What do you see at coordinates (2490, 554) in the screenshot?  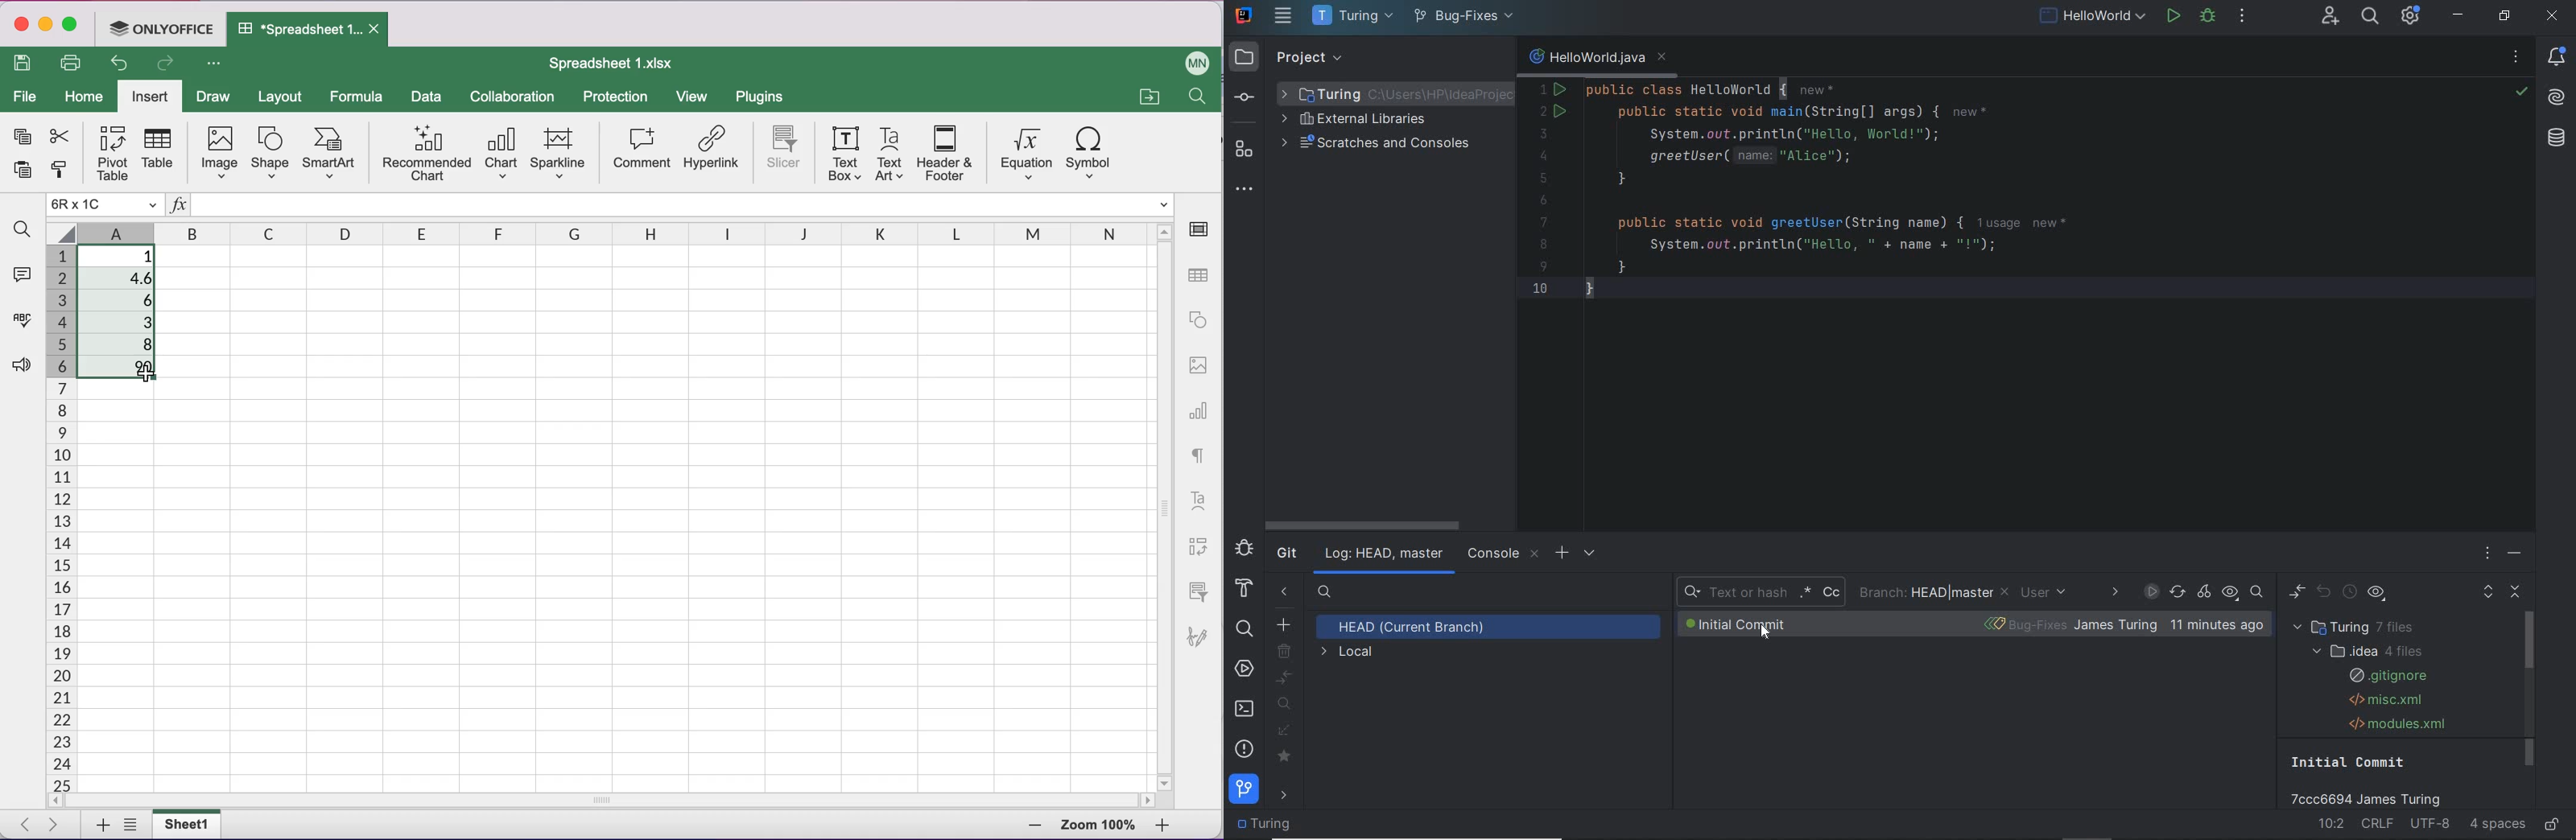 I see `OPTIONS` at bounding box center [2490, 554].